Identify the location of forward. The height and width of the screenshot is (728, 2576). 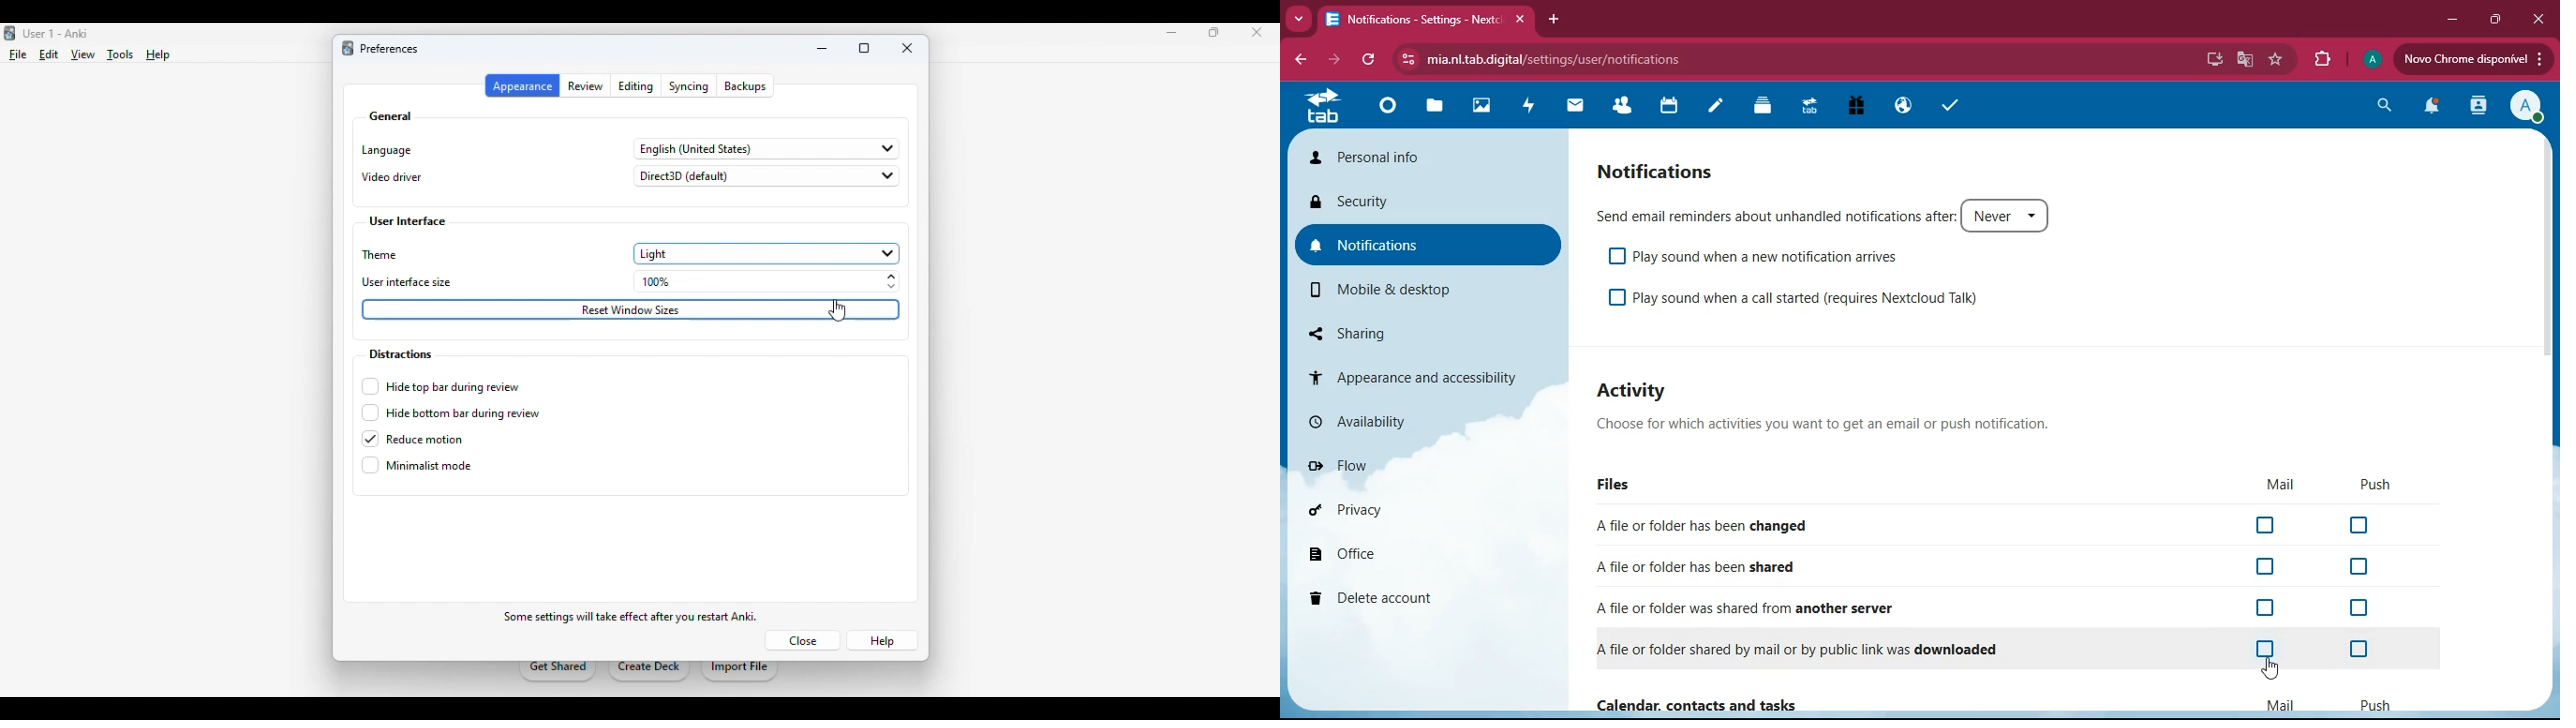
(1332, 61).